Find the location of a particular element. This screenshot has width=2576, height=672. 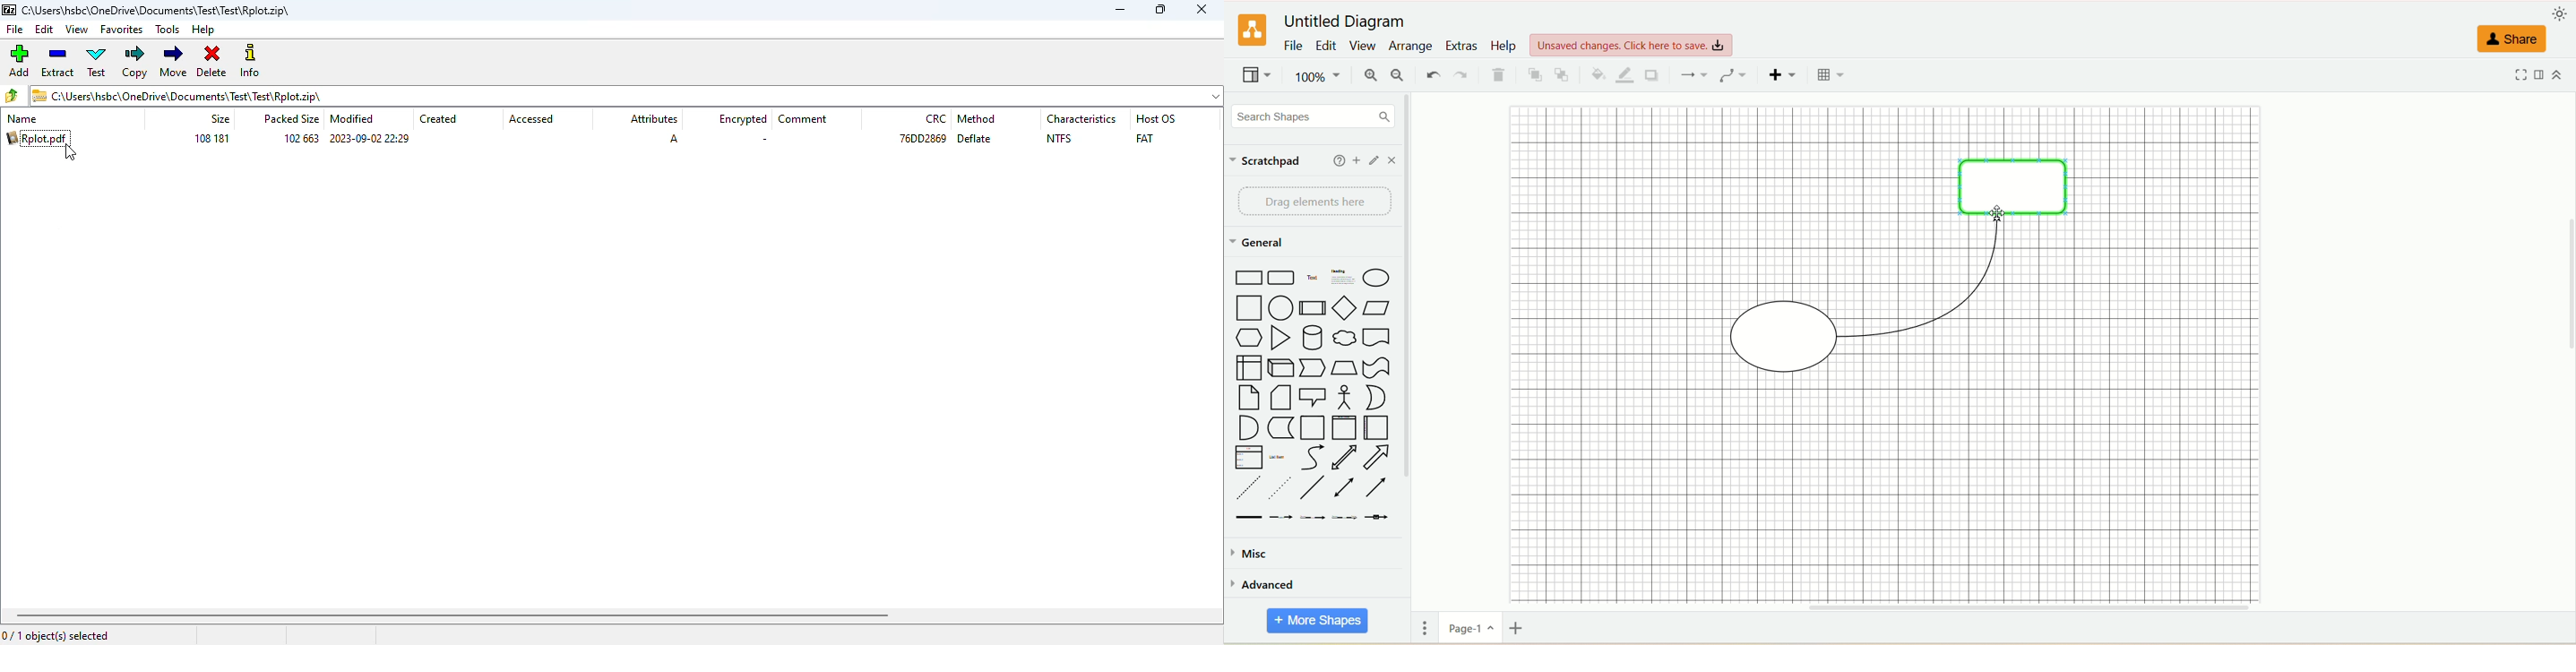

format is located at coordinates (2540, 75).